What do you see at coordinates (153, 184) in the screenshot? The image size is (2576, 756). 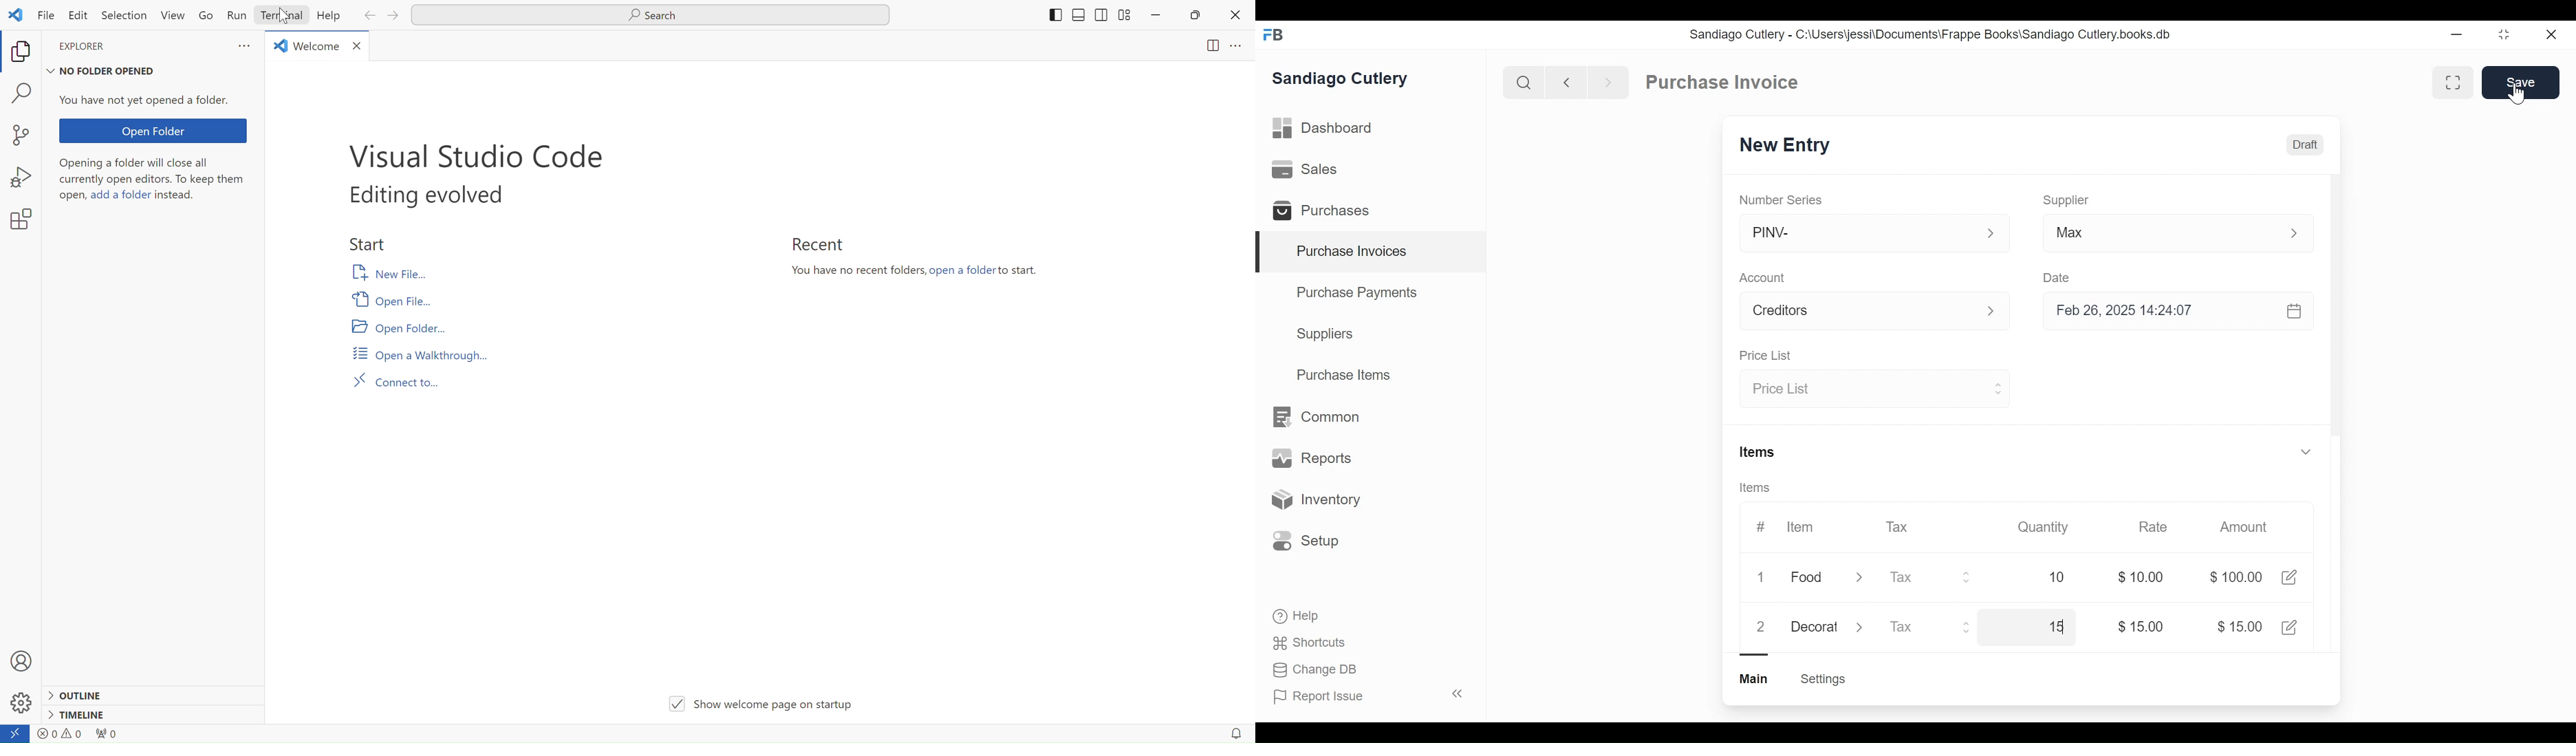 I see `Opening a folder will close all currently open editors. To keep them open,add a folder instead` at bounding box center [153, 184].